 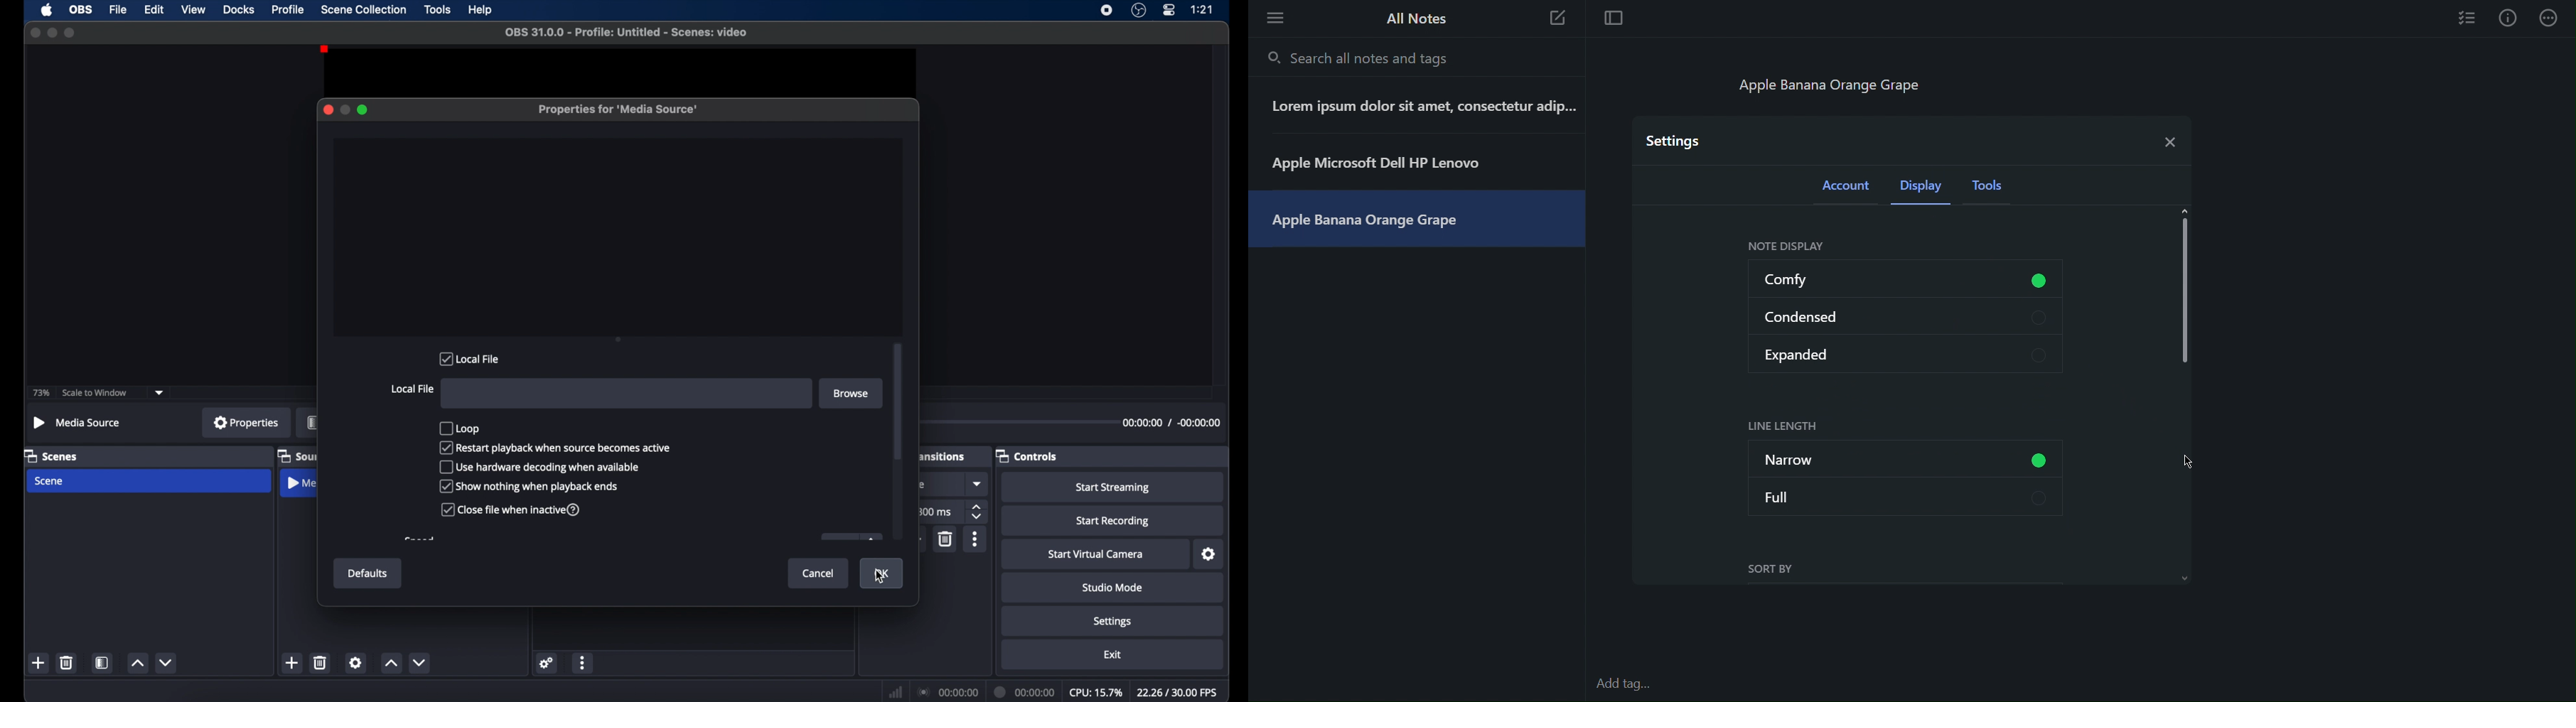 What do you see at coordinates (1115, 487) in the screenshot?
I see `start streaming` at bounding box center [1115, 487].